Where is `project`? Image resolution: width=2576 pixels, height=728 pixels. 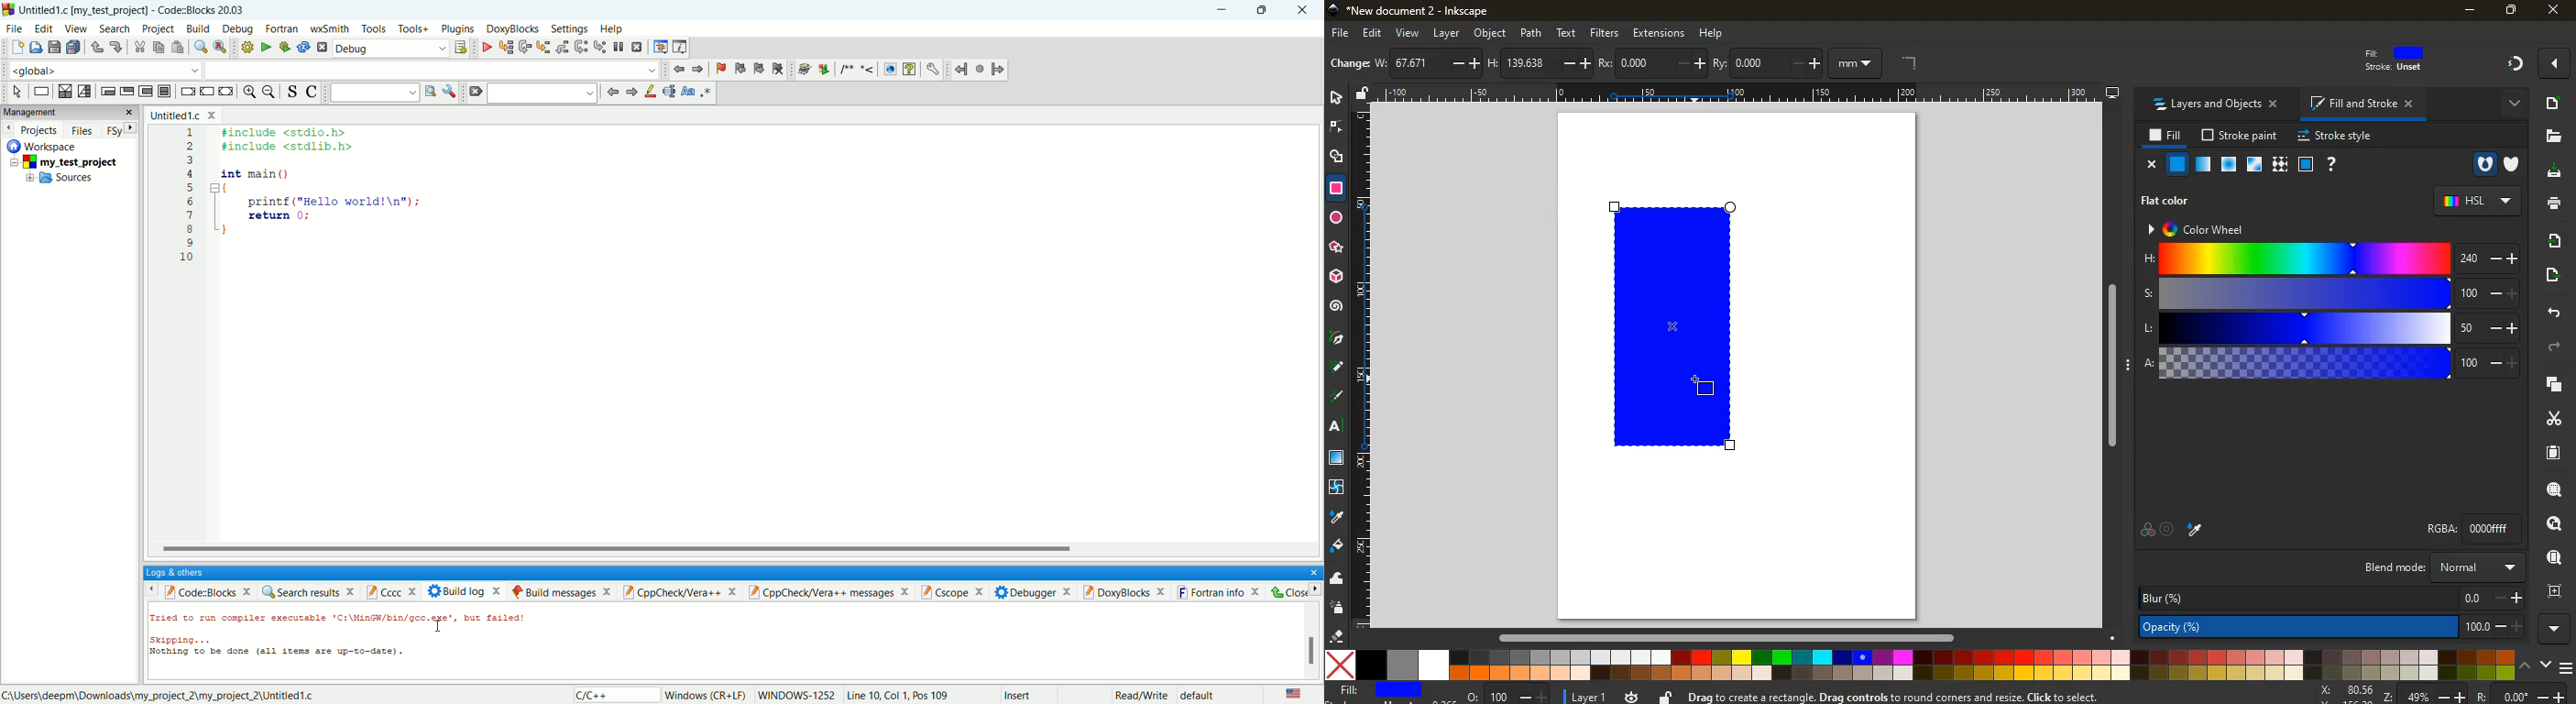
project is located at coordinates (157, 30).